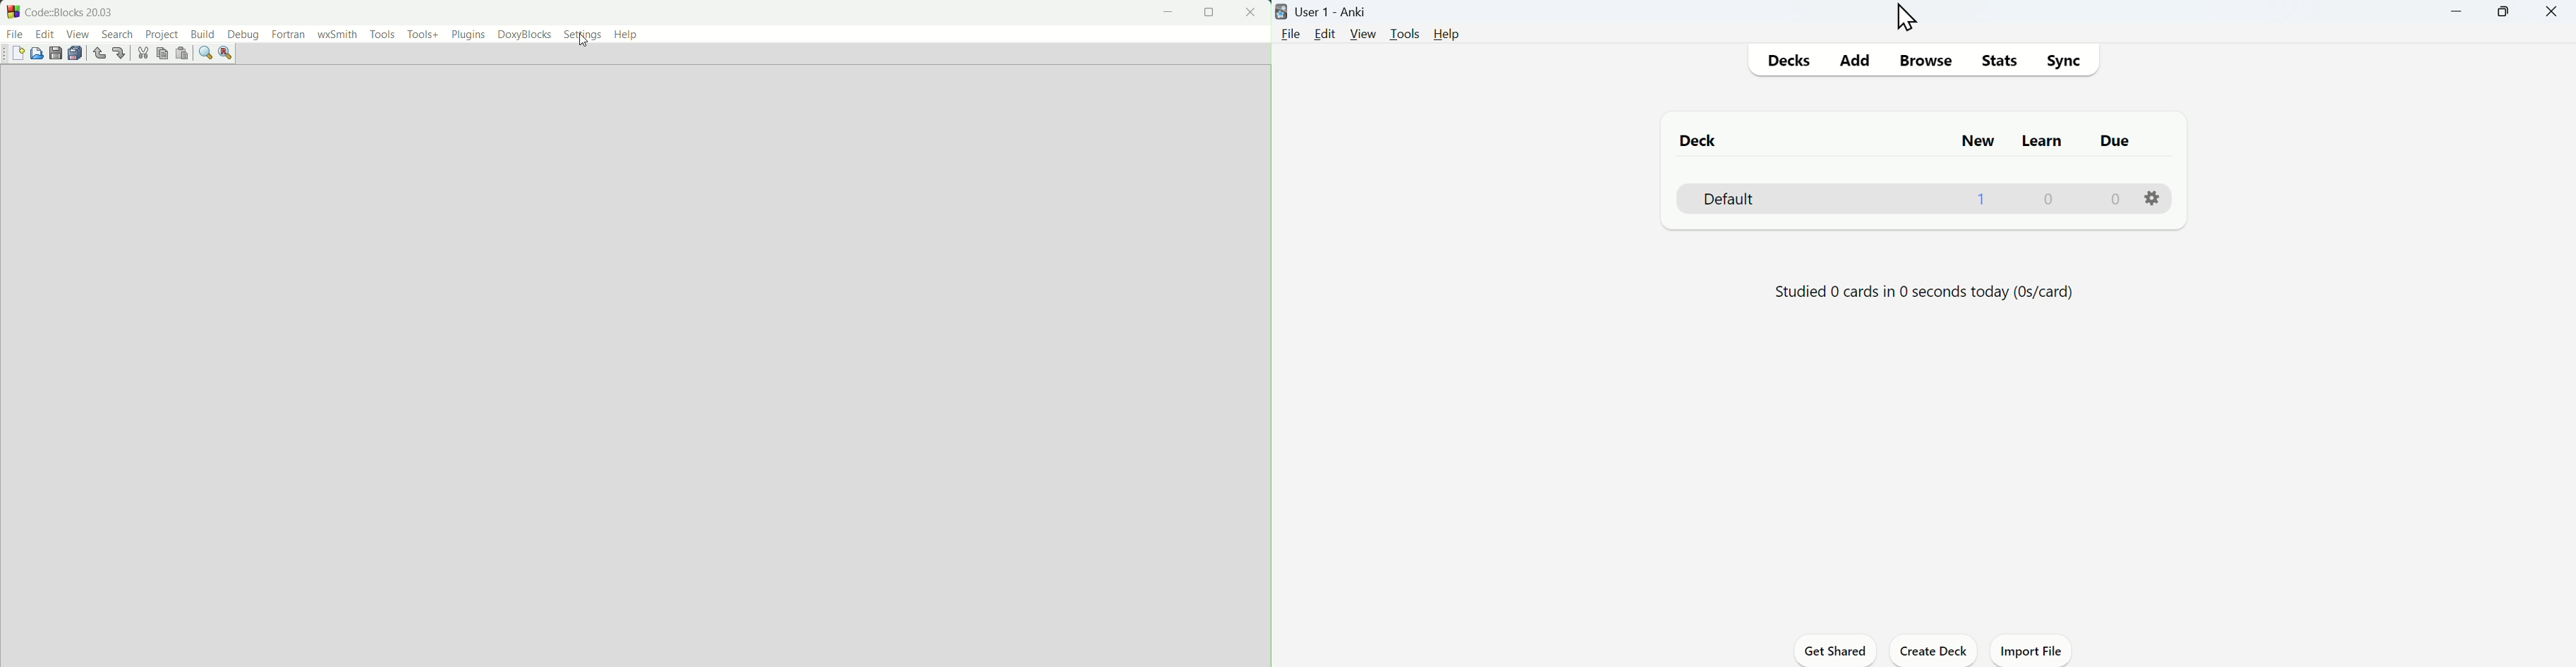 Image resolution: width=2576 pixels, height=672 pixels. Describe the element at coordinates (2457, 10) in the screenshot. I see `Minimize` at that location.